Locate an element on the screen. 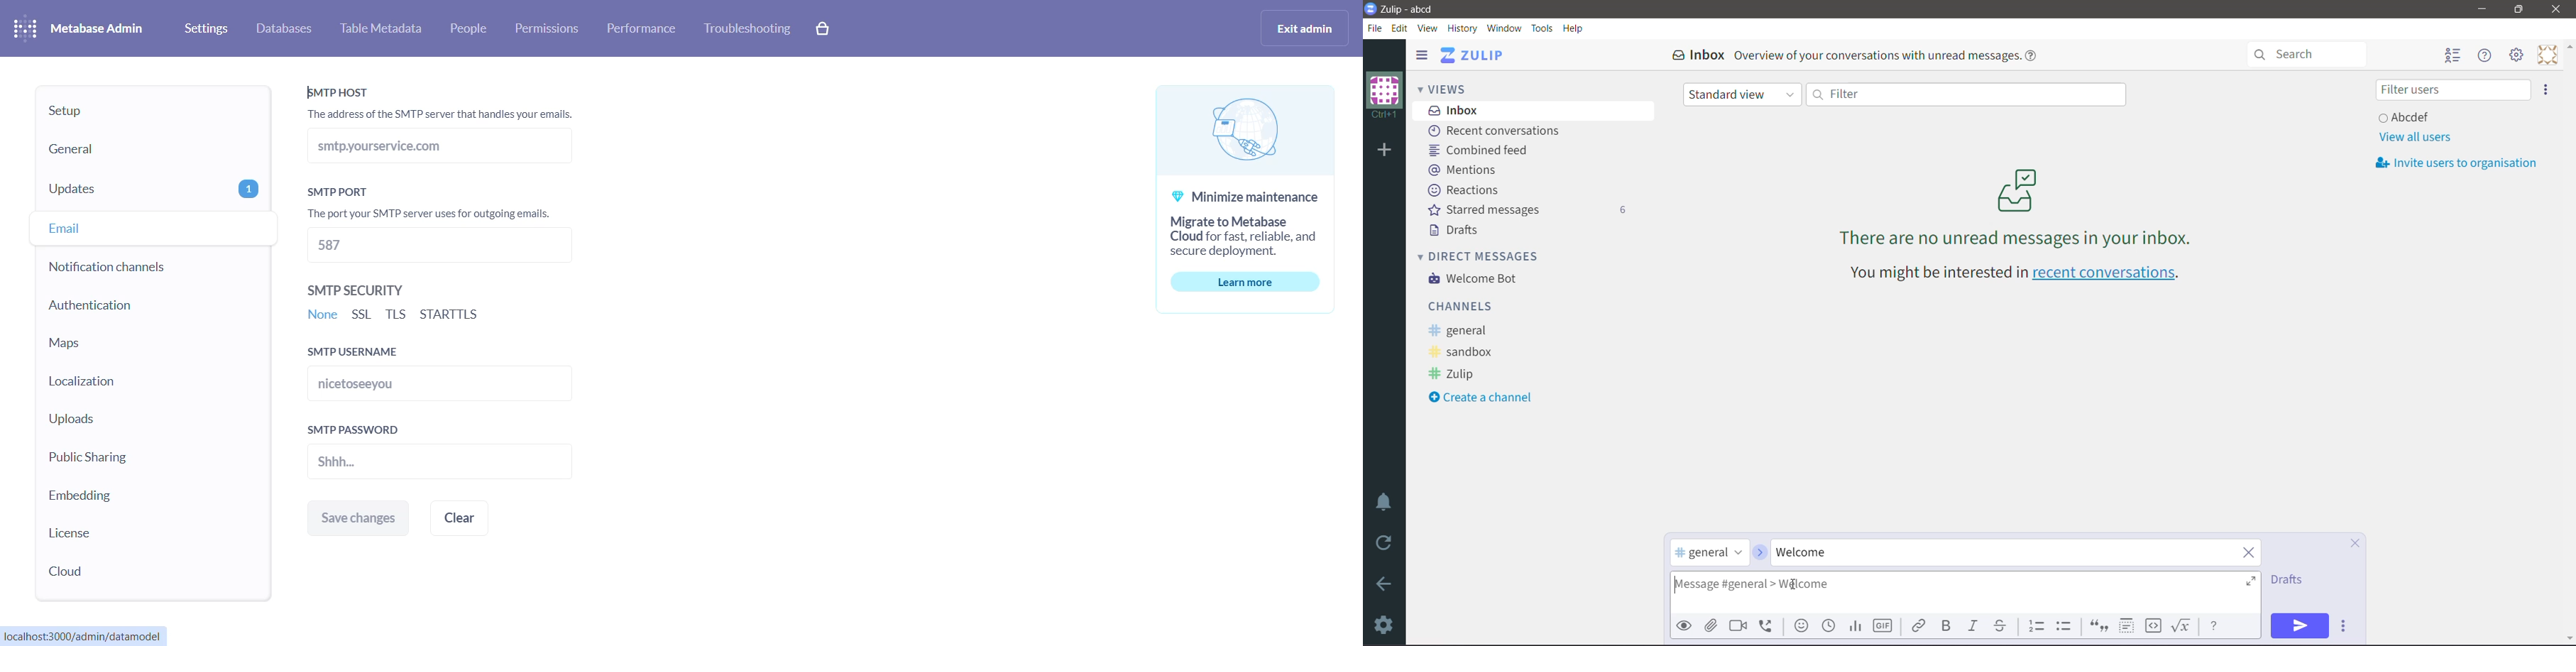 The height and width of the screenshot is (672, 2576). Message Formatting is located at coordinates (2214, 625).